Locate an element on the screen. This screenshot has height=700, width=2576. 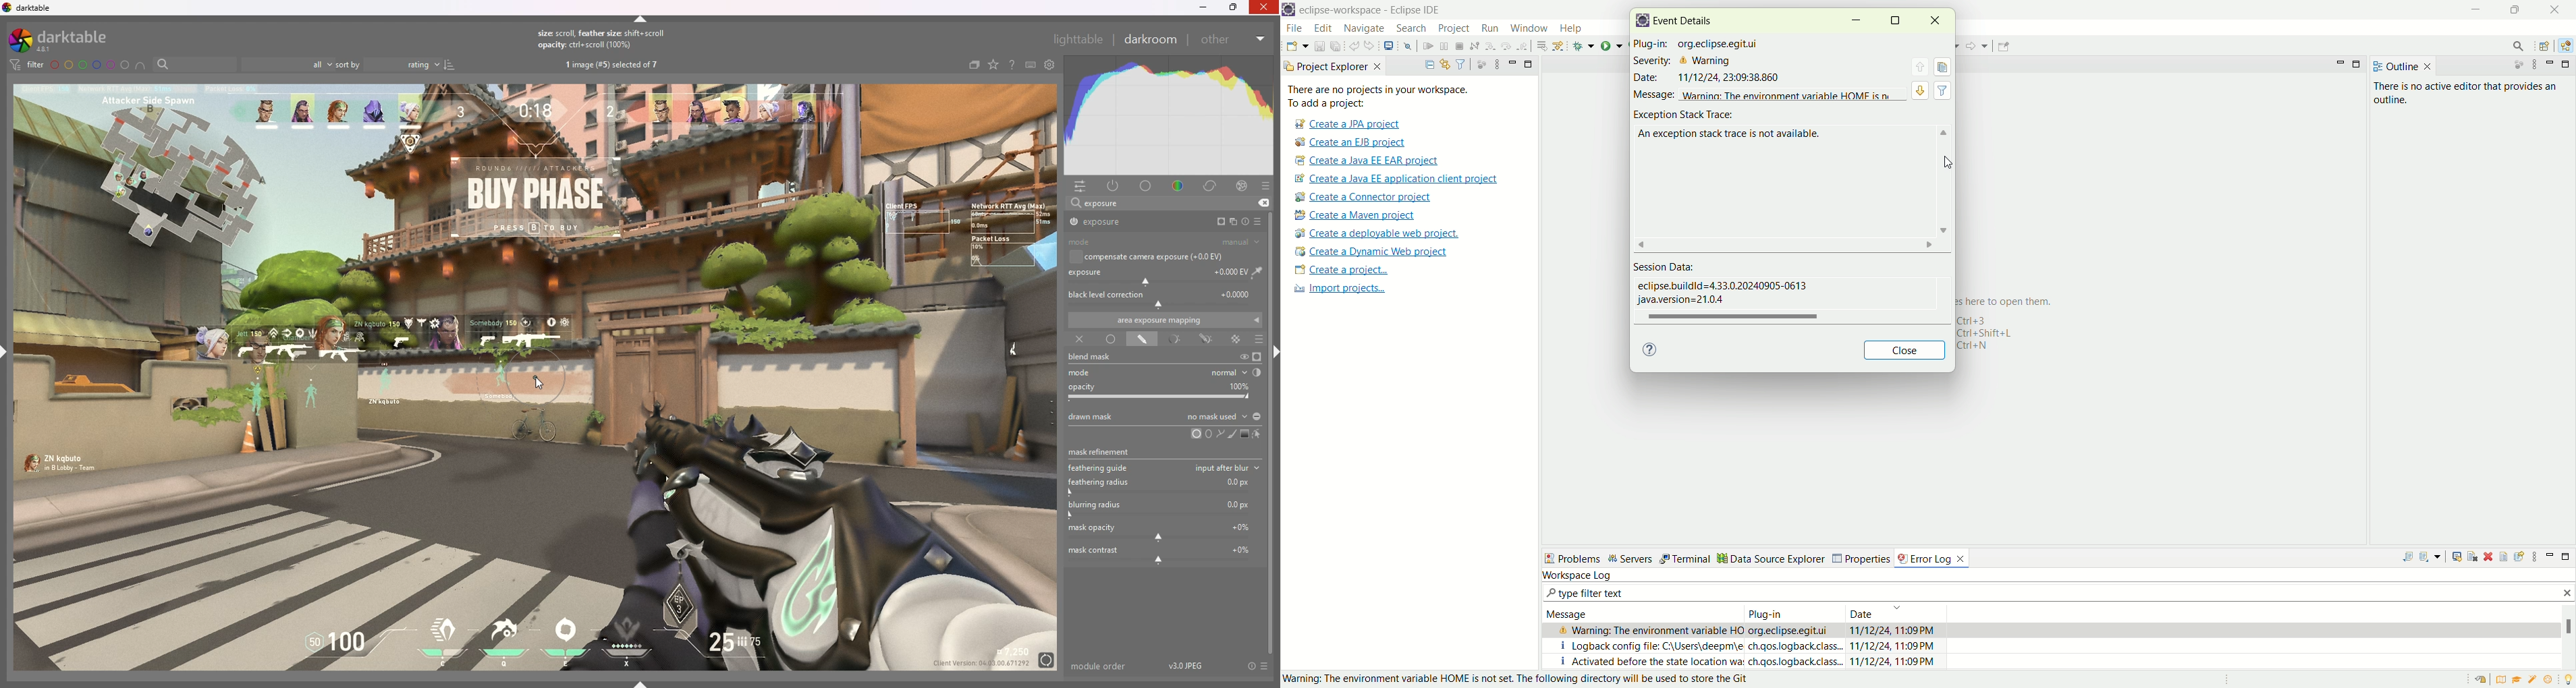
opacity is located at coordinates (1165, 391).